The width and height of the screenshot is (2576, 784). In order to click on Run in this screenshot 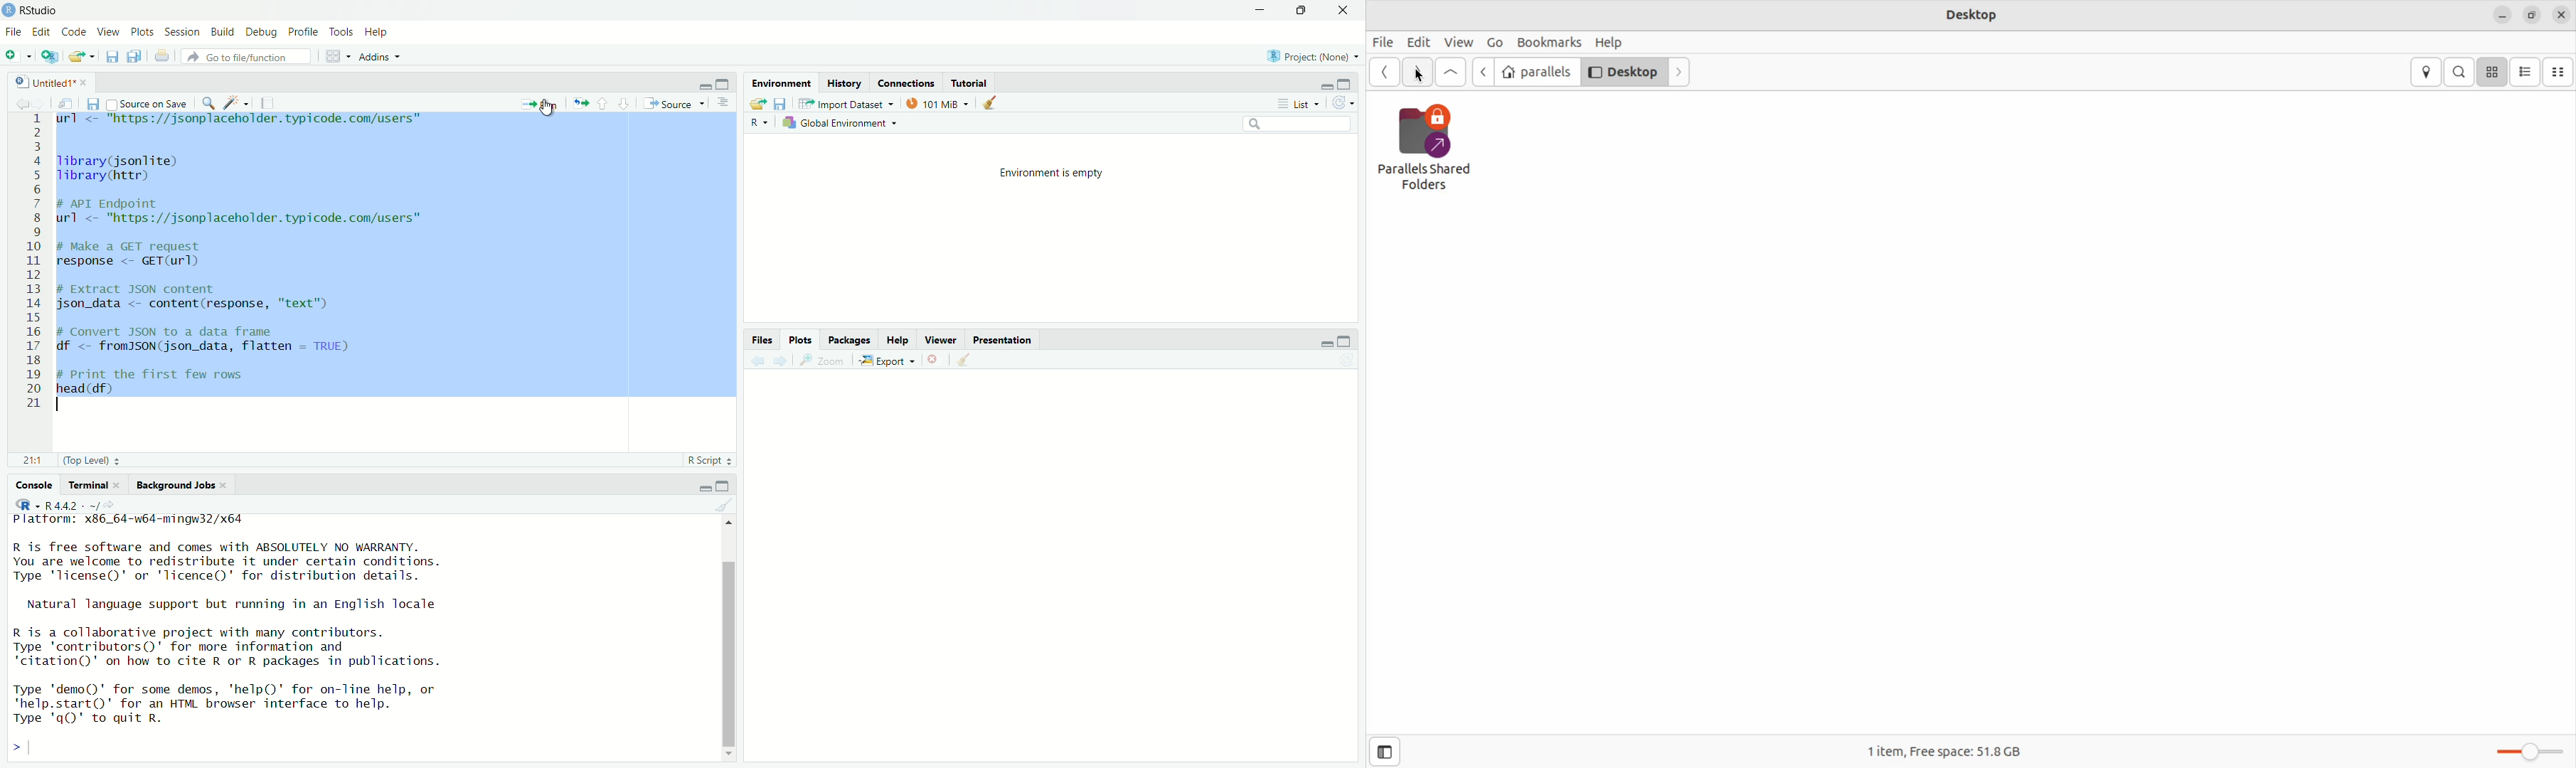, I will do `click(540, 102)`.